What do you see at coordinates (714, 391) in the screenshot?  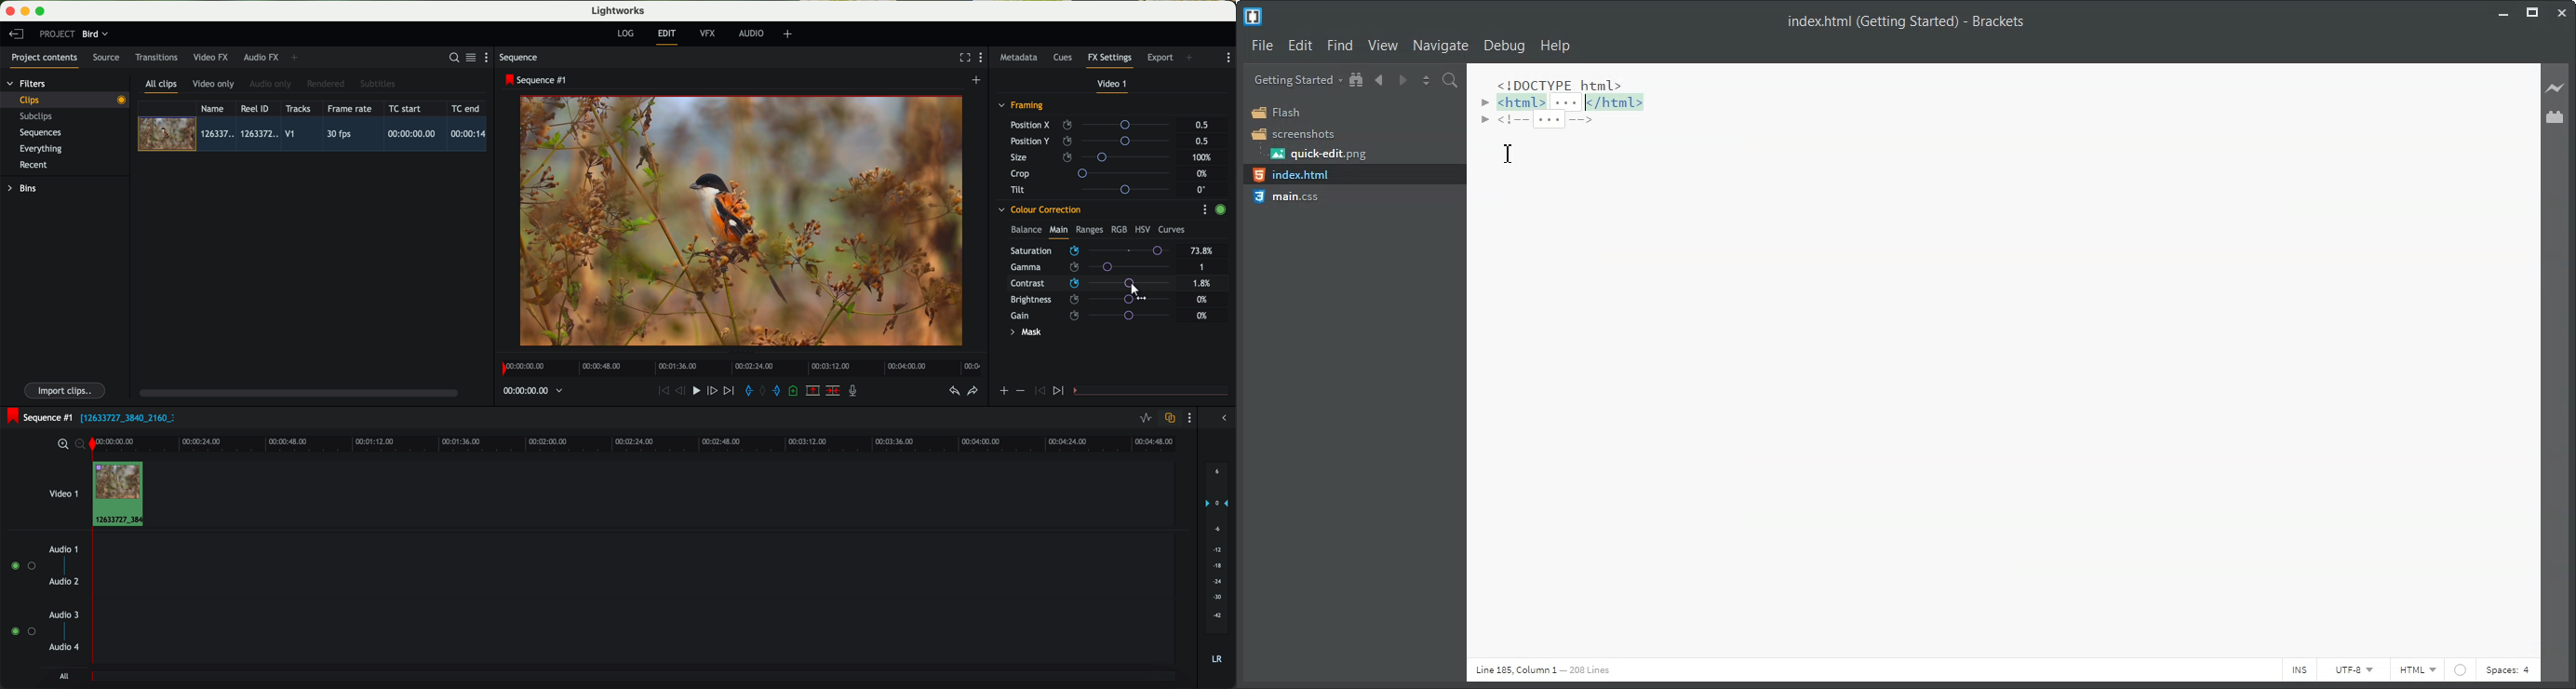 I see `nudge one frame foward` at bounding box center [714, 391].